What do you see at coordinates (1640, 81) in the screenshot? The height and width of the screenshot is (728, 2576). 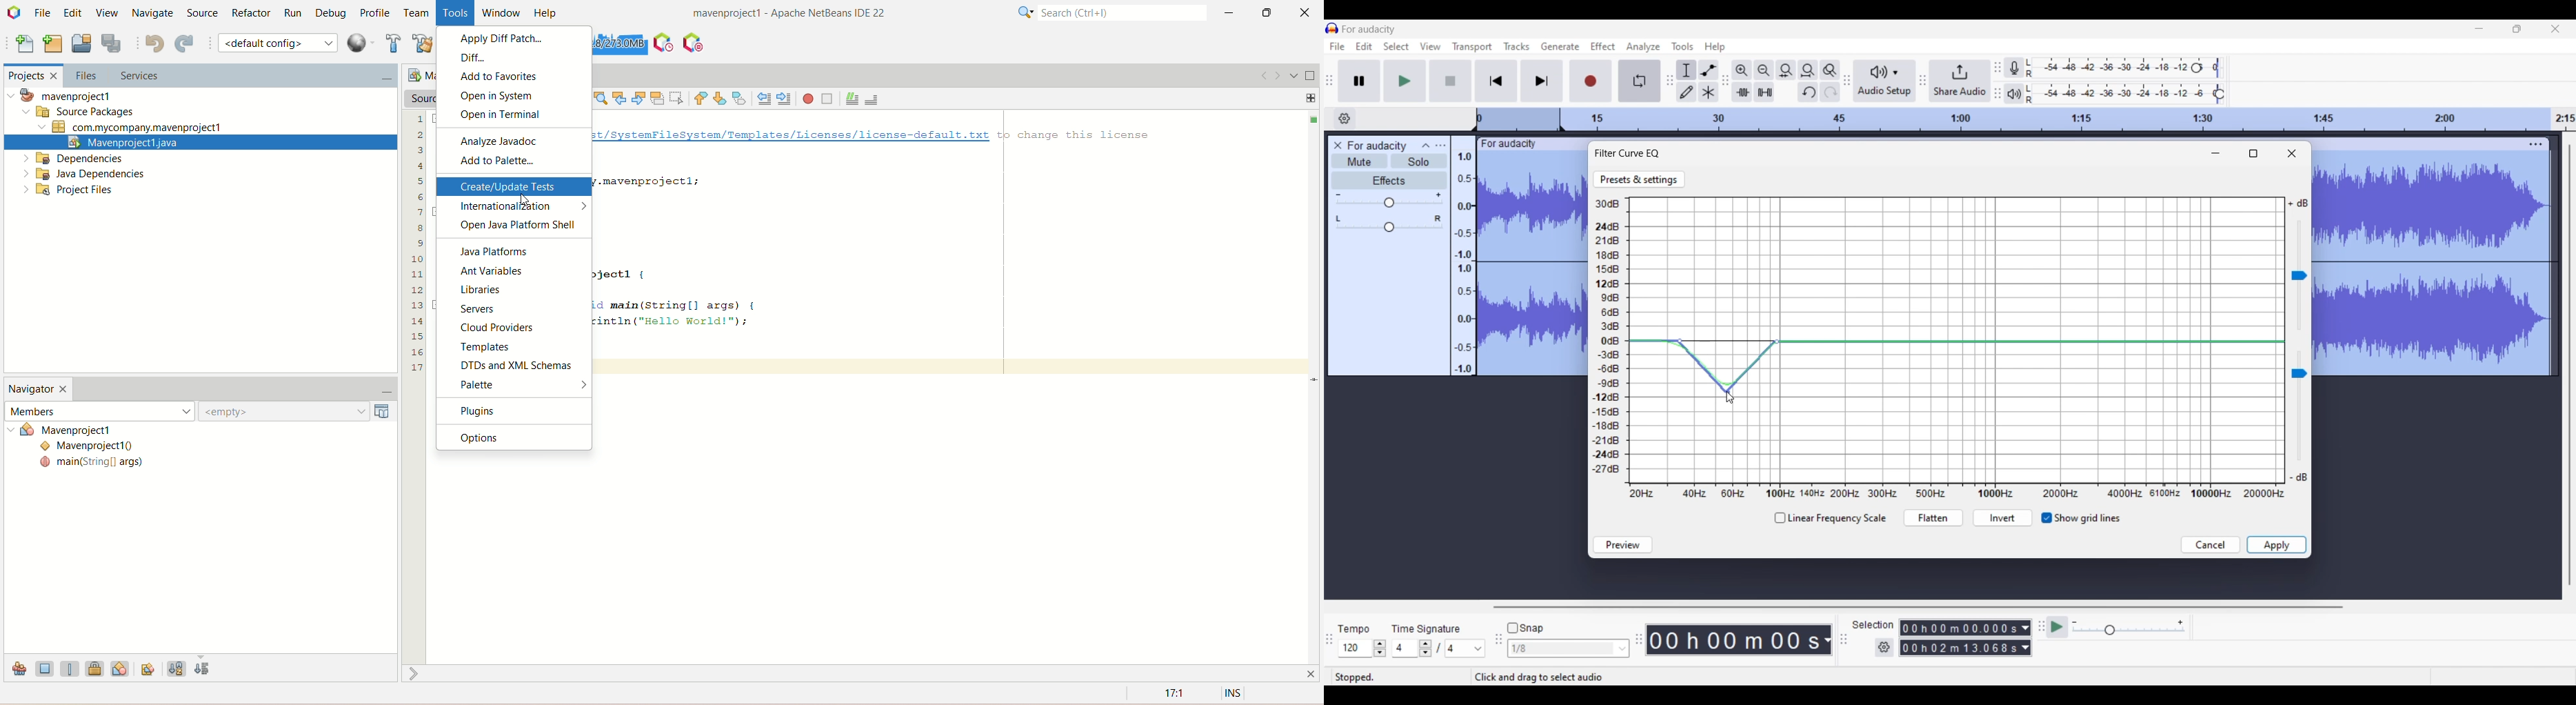 I see `Enable looping` at bounding box center [1640, 81].